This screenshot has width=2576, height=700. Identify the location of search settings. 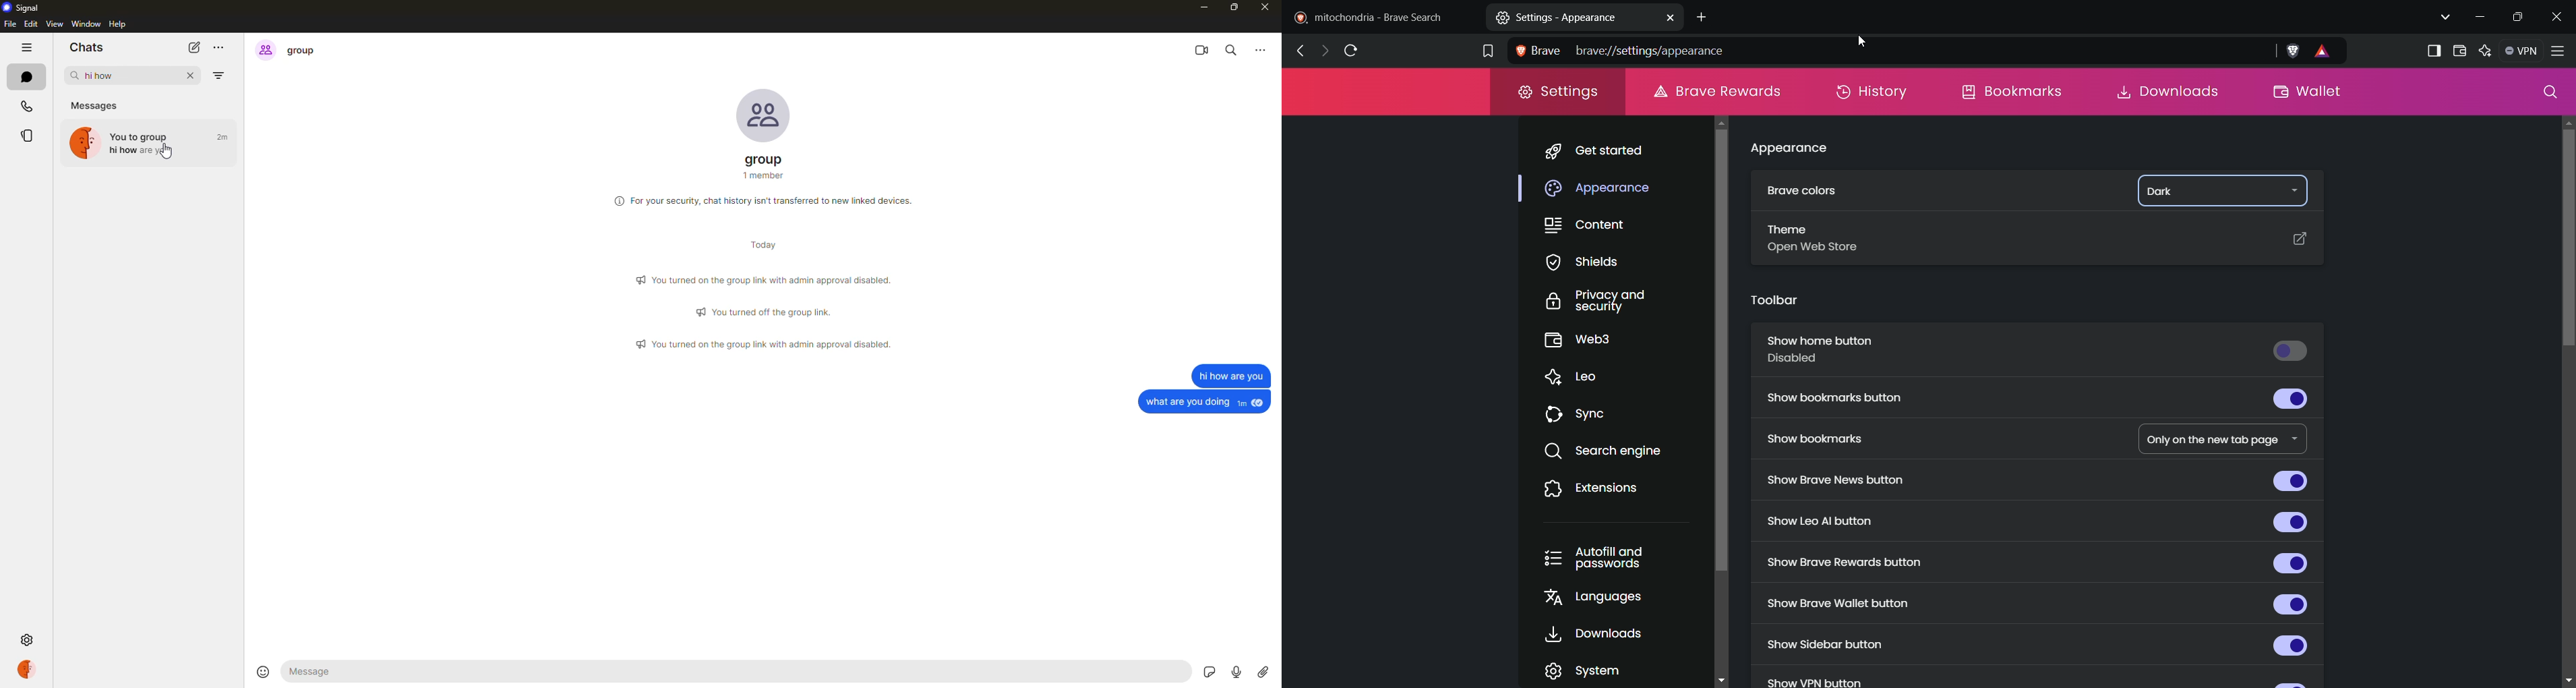
(2546, 92).